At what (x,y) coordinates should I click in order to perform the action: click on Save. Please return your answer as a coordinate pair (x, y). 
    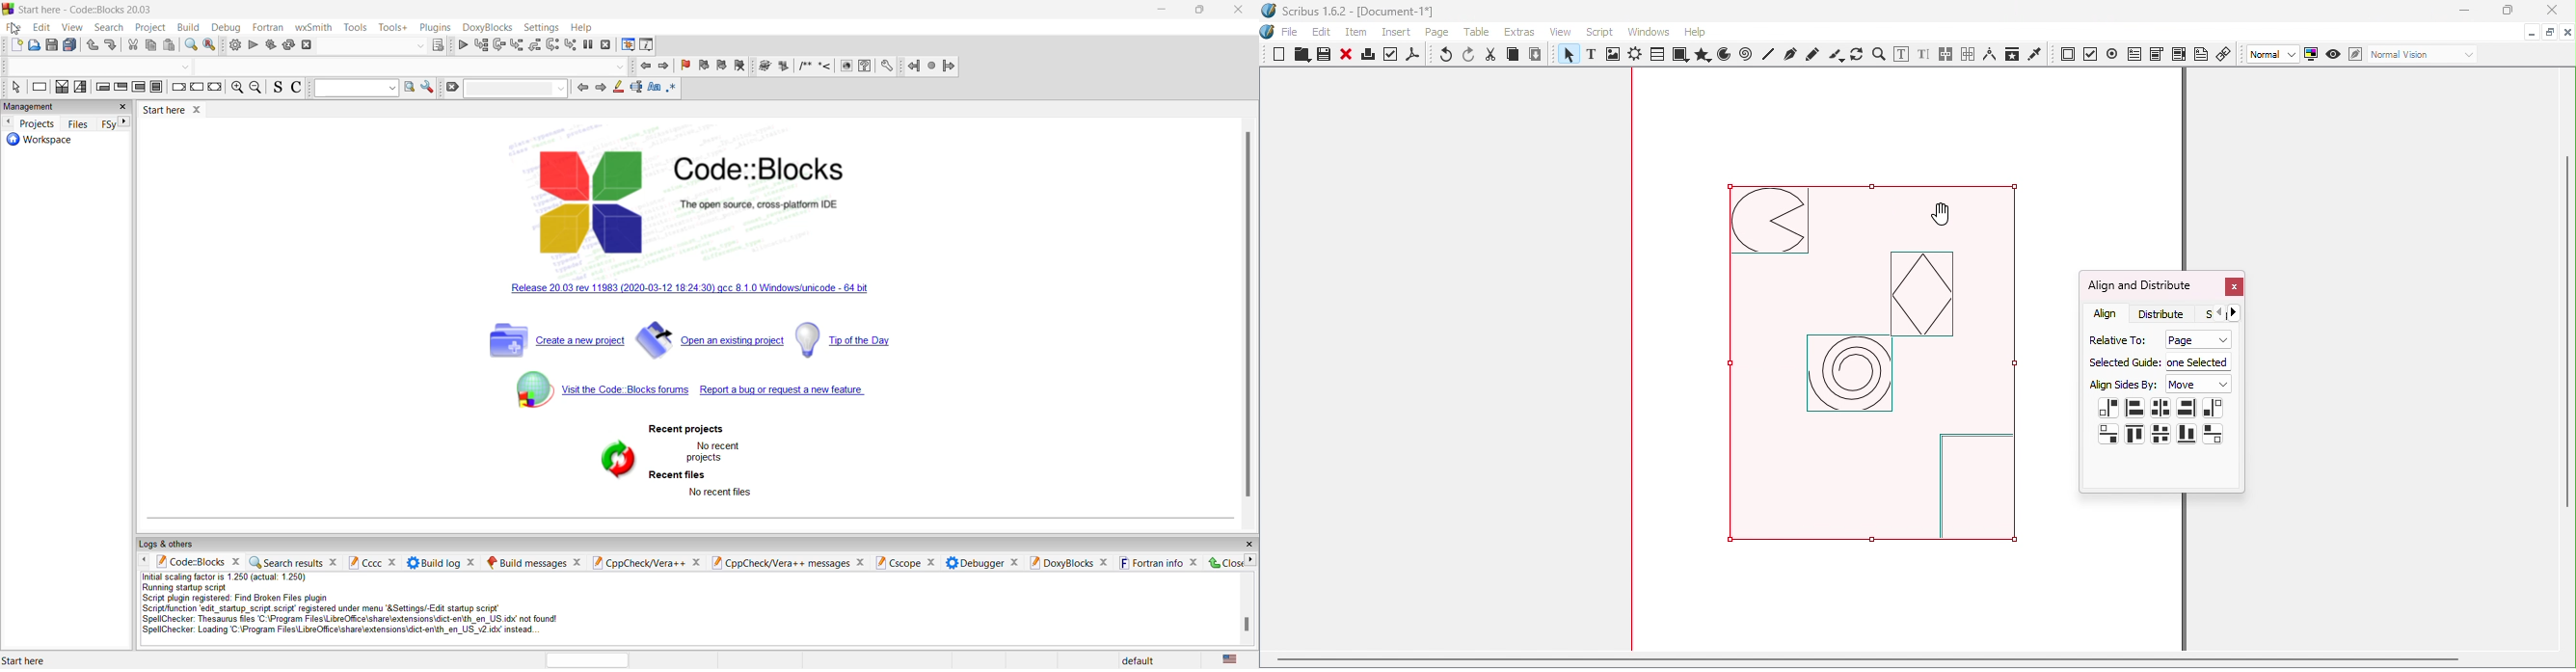
    Looking at the image, I should click on (1322, 55).